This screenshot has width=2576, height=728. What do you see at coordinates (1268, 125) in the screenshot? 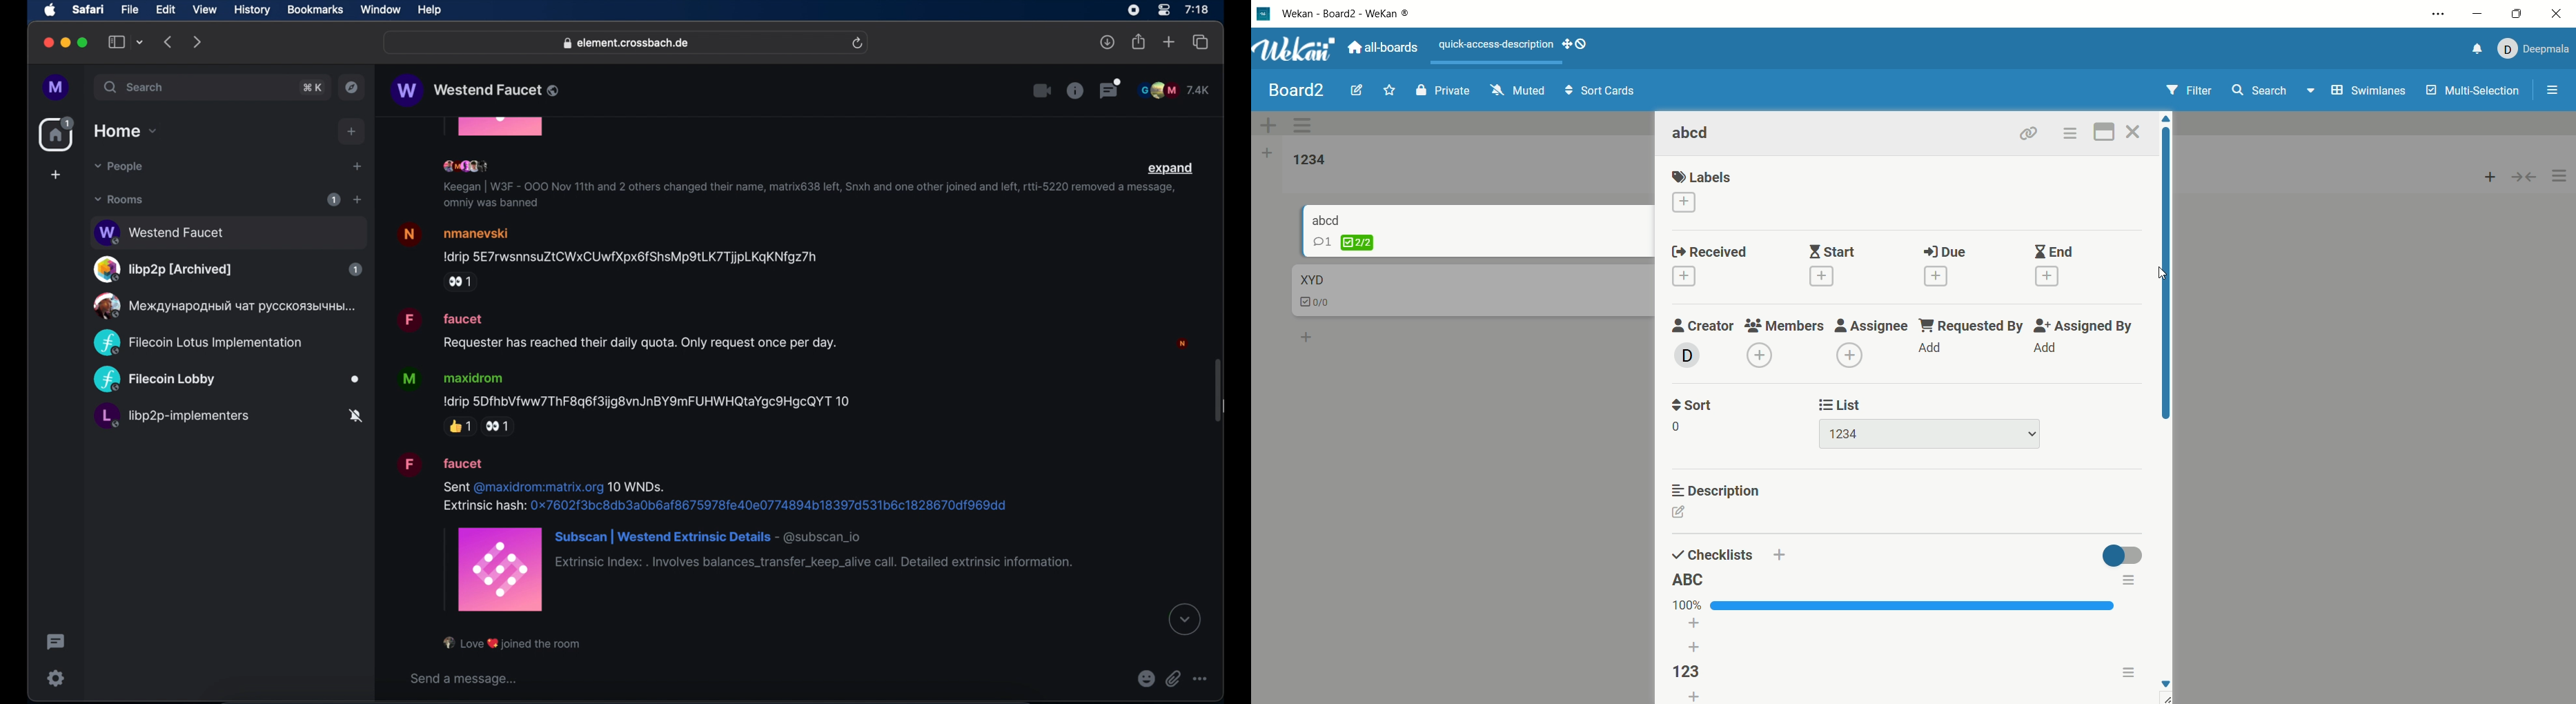
I see `add swimlane` at bounding box center [1268, 125].